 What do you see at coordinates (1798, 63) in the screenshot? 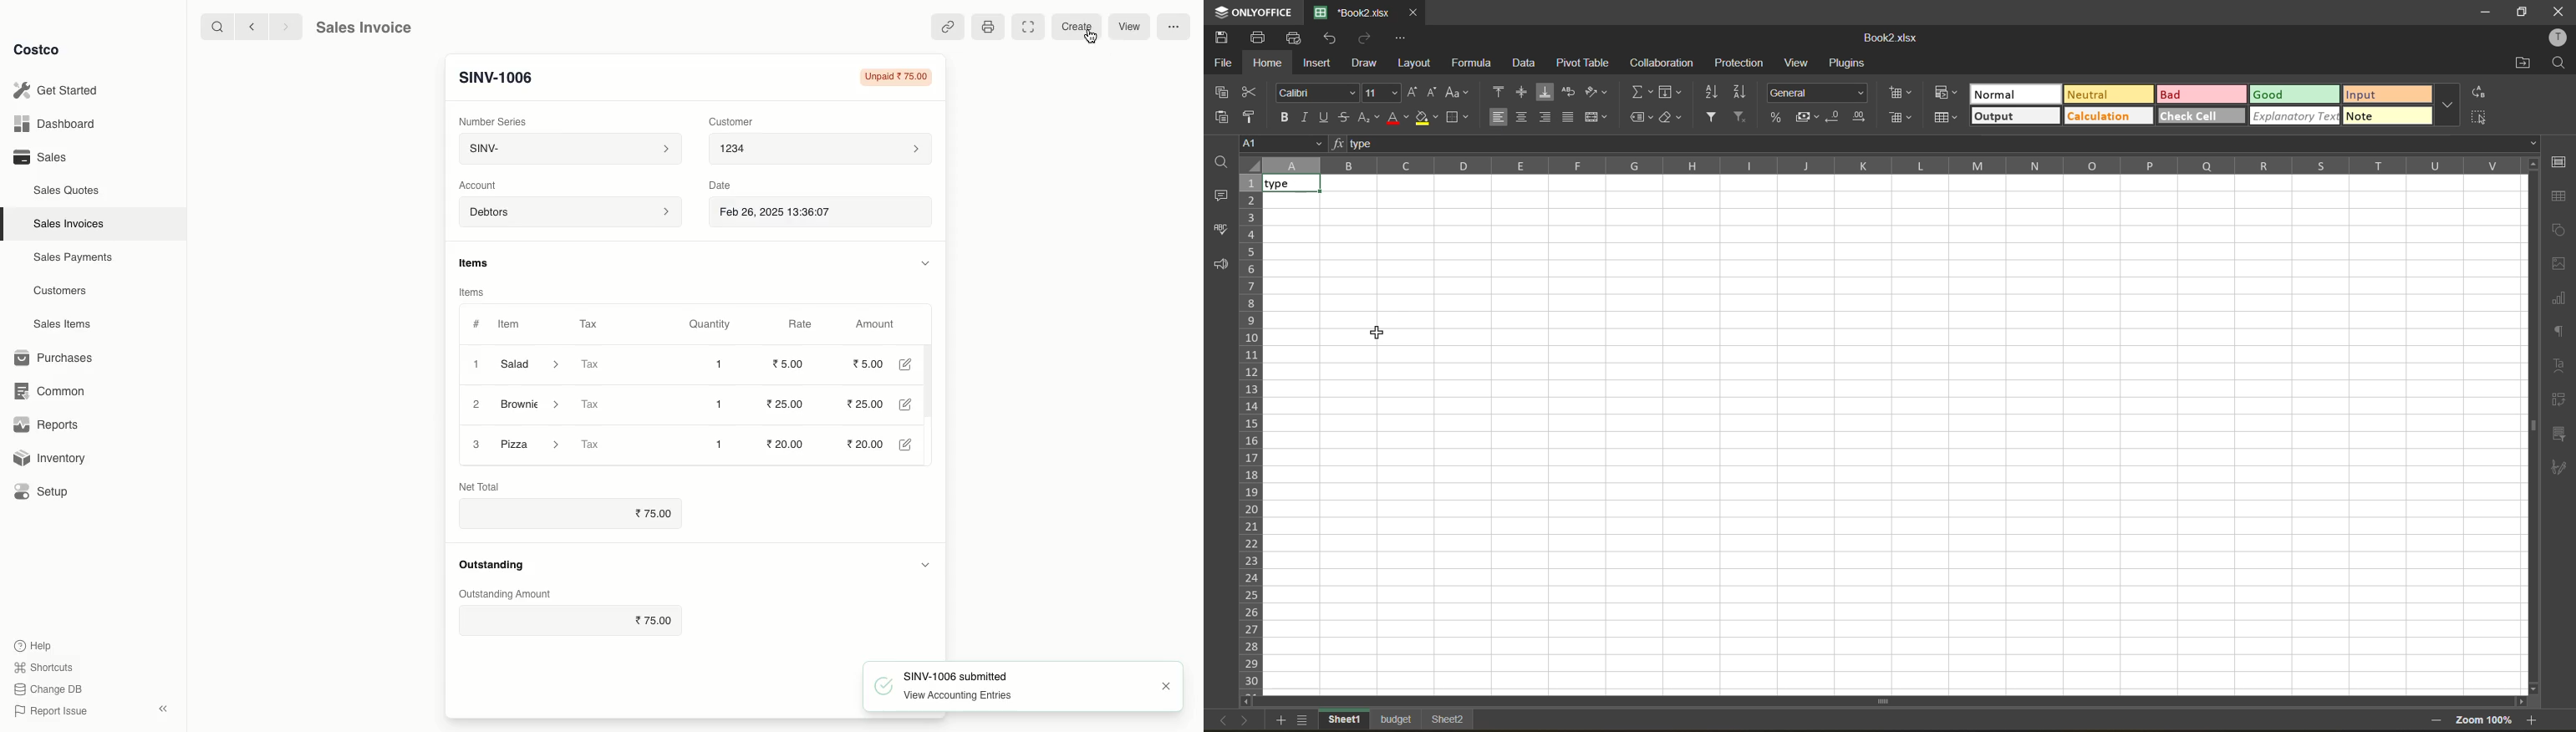
I see `view` at bounding box center [1798, 63].